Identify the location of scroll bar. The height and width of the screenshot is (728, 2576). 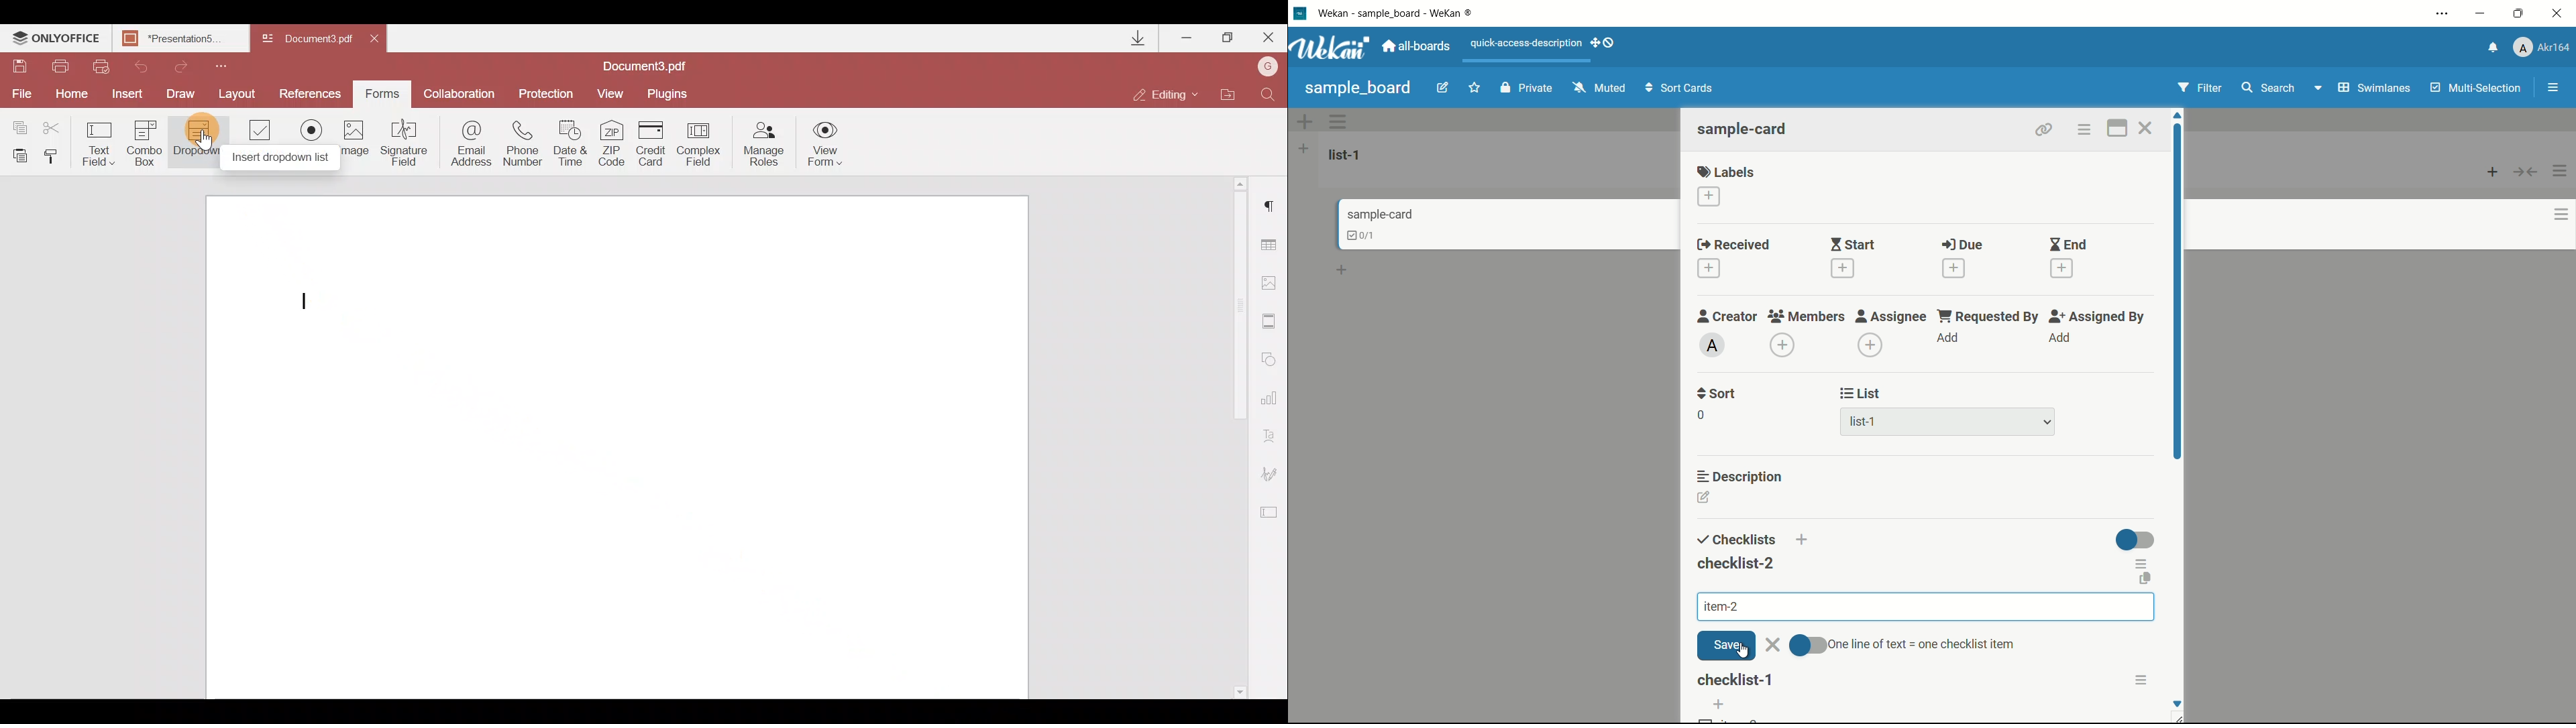
(2179, 334).